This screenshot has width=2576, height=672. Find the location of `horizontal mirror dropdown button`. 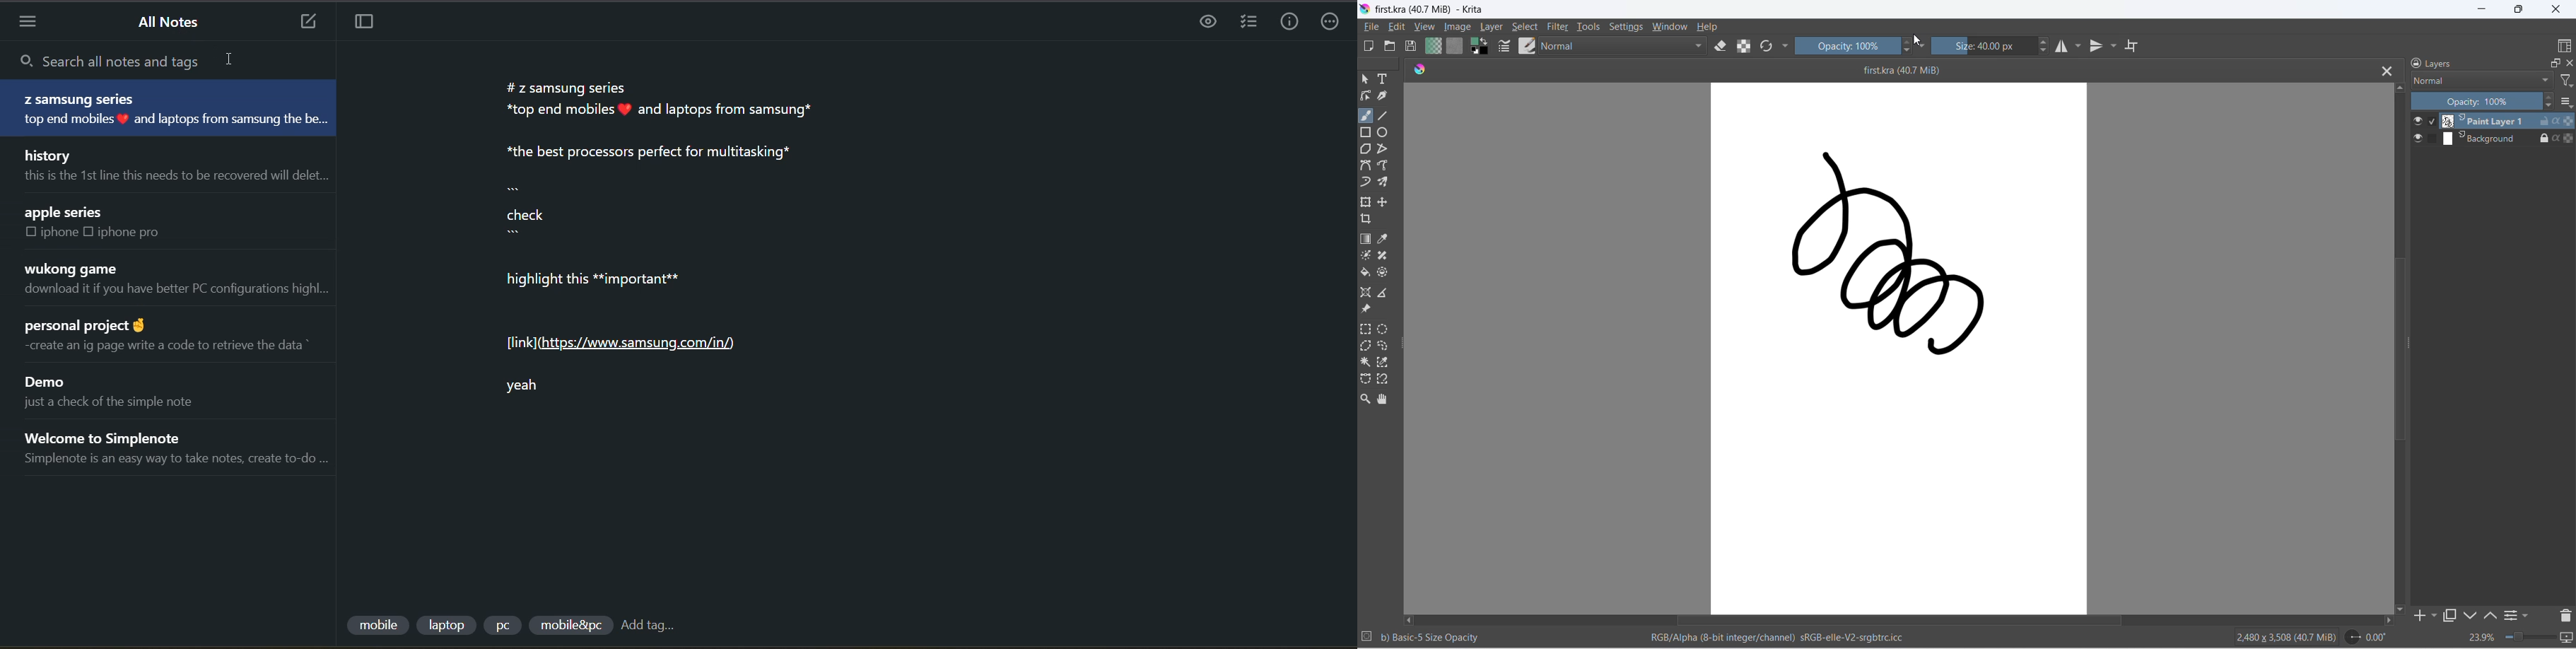

horizontal mirror dropdown button is located at coordinates (2079, 46).